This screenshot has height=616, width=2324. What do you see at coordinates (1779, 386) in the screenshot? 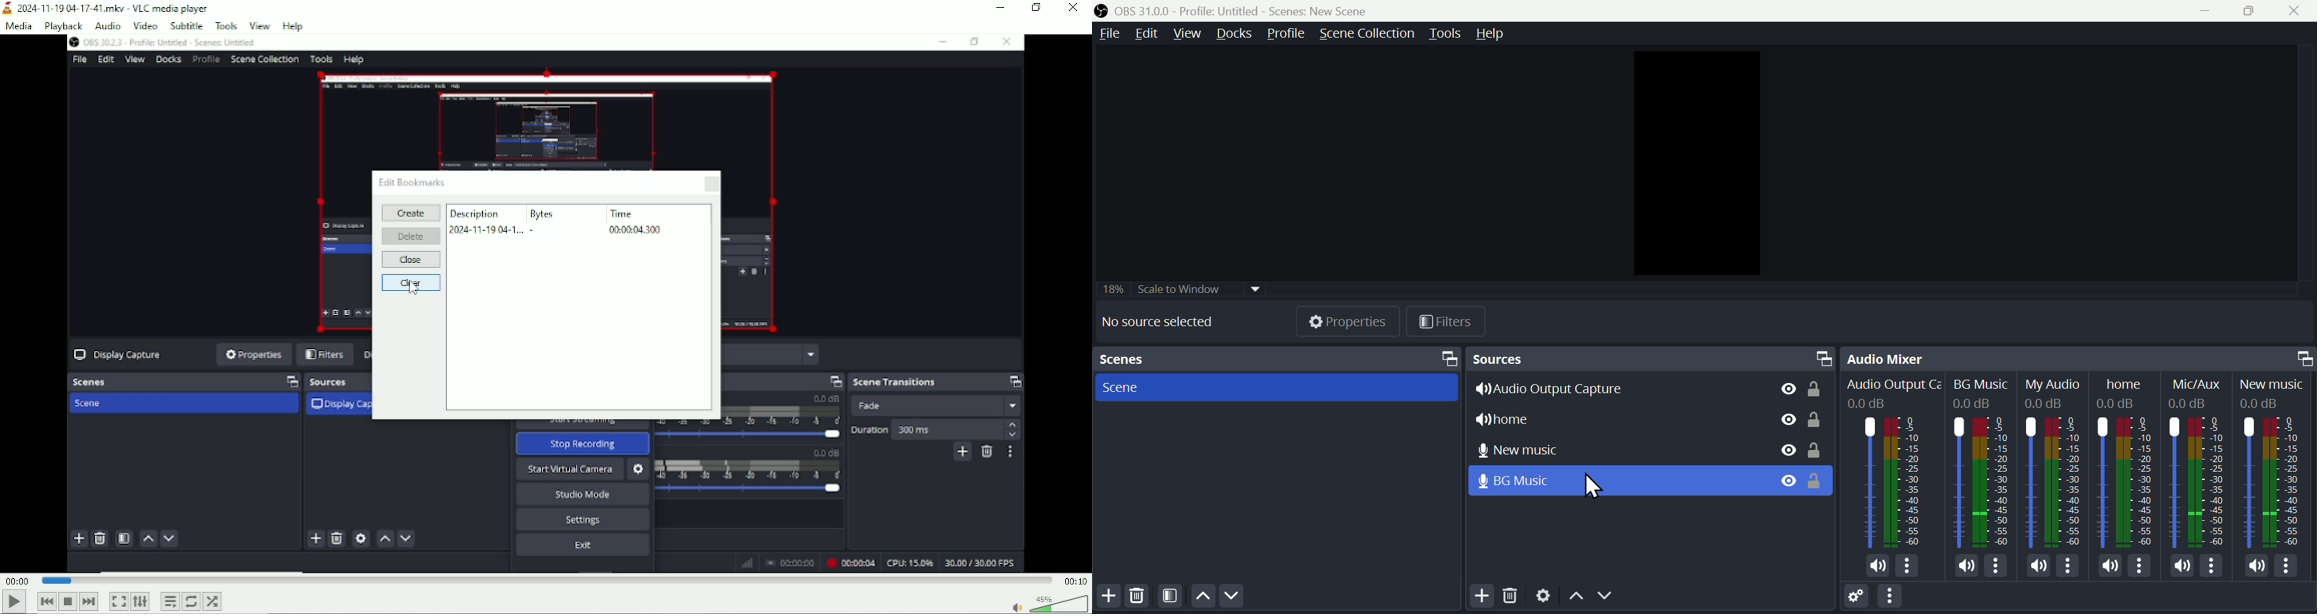
I see `View` at bounding box center [1779, 386].